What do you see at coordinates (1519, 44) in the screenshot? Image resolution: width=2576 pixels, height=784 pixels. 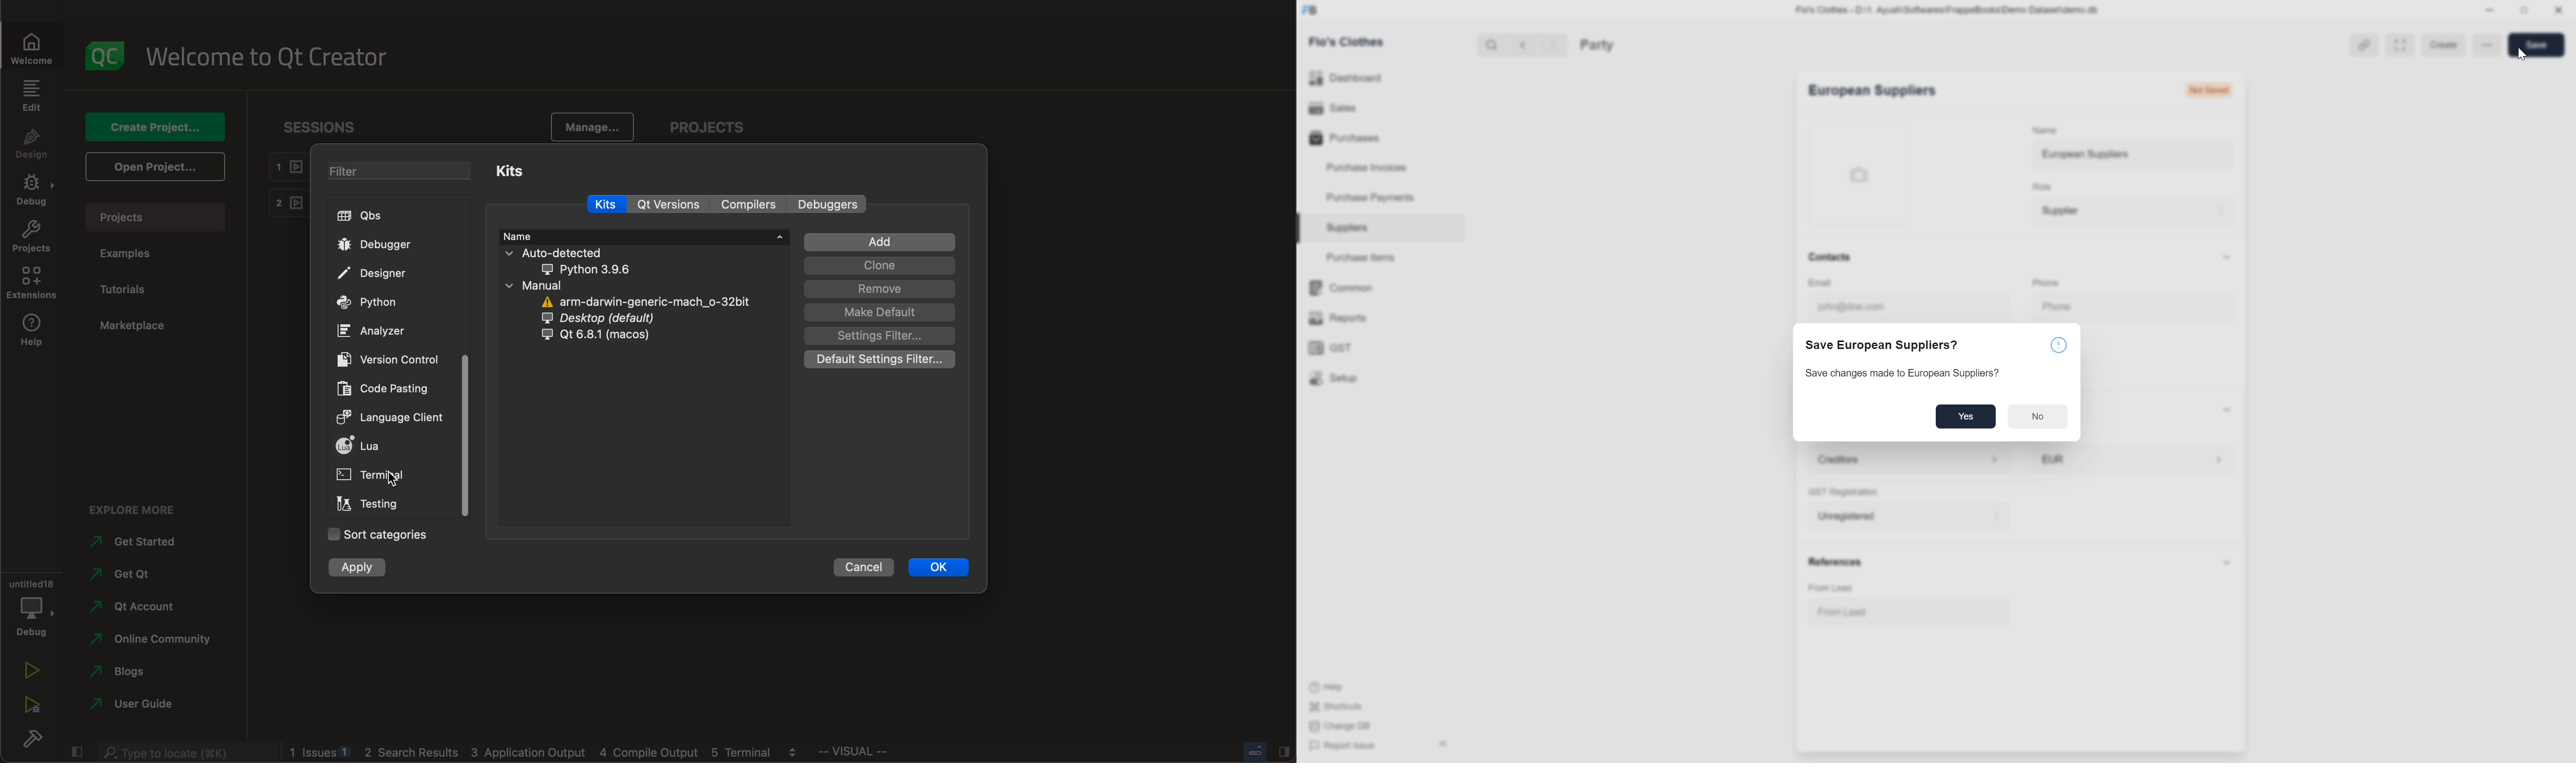 I see `go back` at bounding box center [1519, 44].